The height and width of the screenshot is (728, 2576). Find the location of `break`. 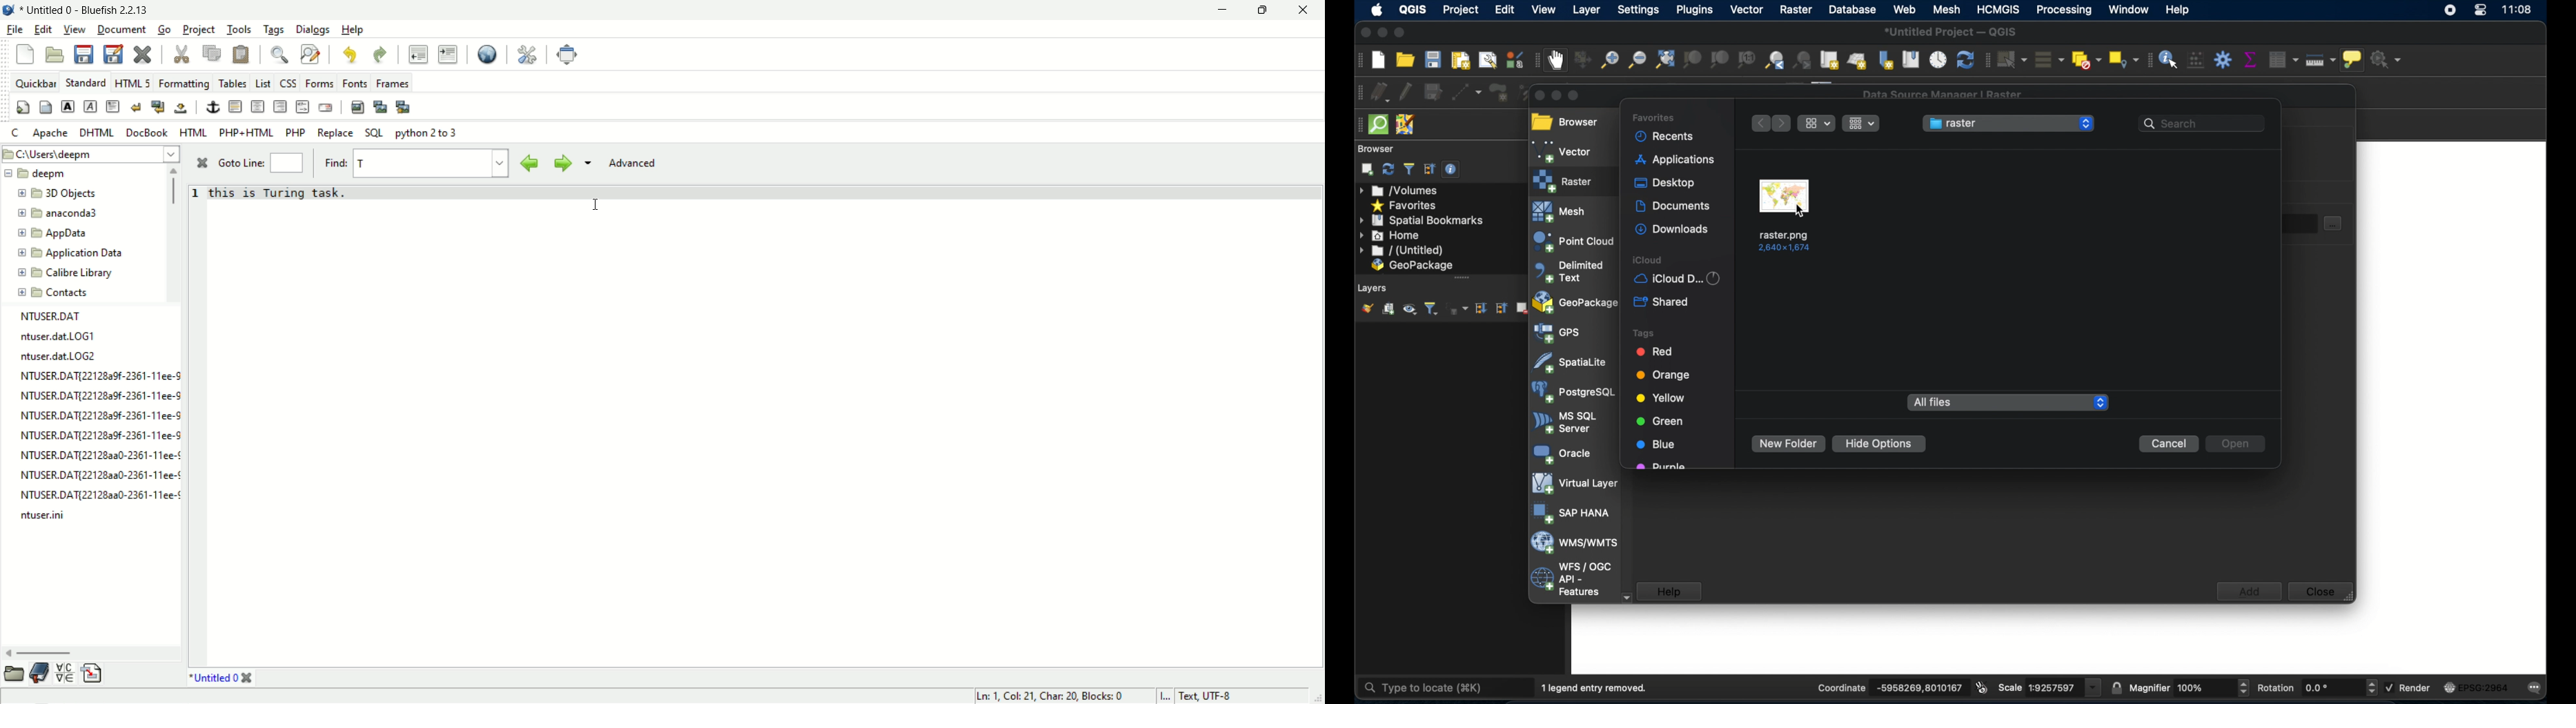

break is located at coordinates (136, 107).